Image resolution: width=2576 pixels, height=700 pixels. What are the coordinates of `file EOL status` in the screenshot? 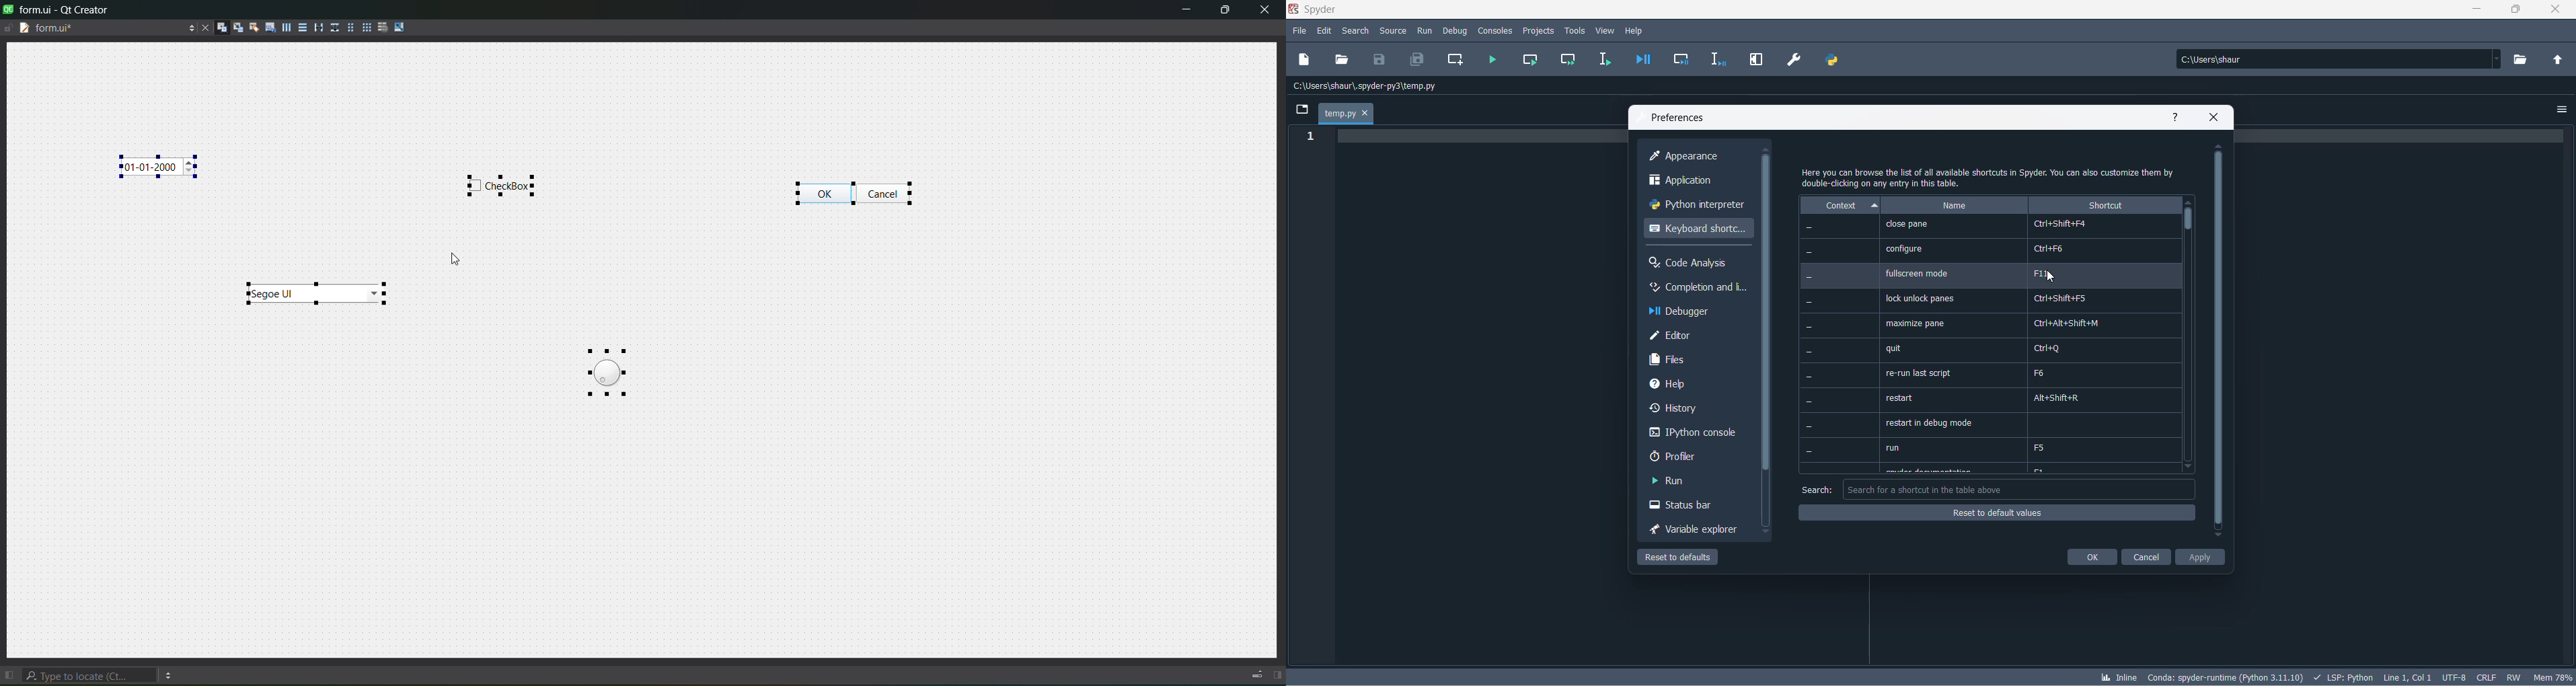 It's located at (2487, 677).